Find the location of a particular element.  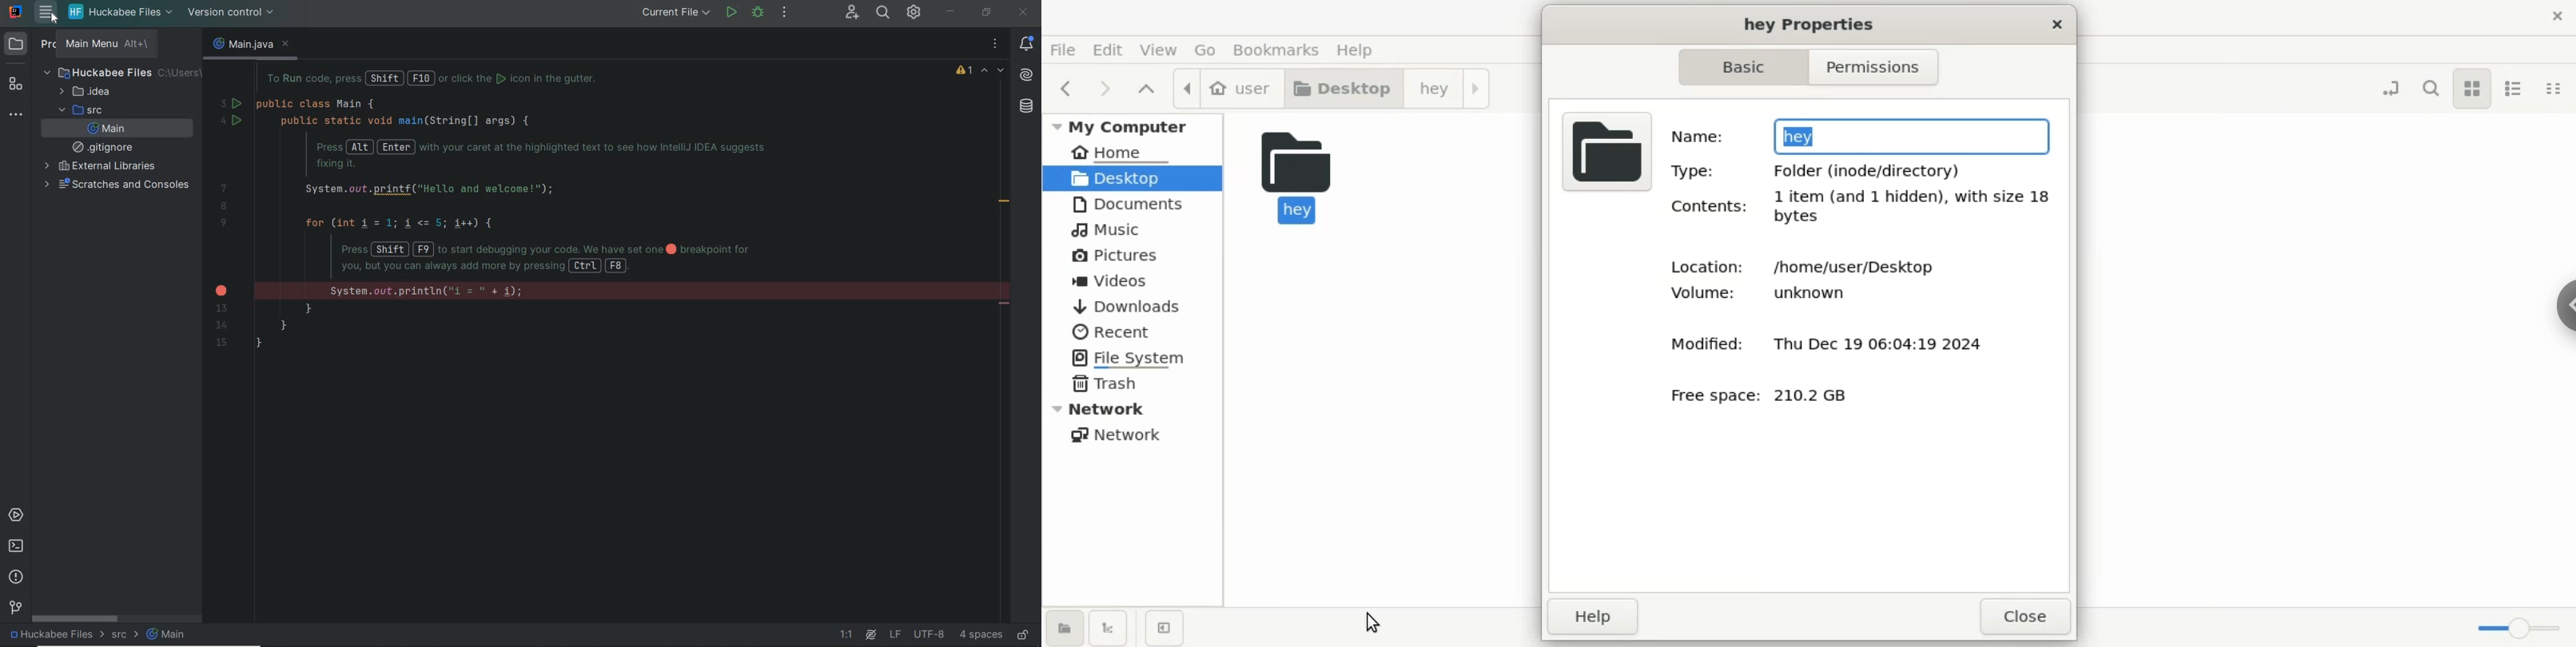

highlighted errors is located at coordinates (995, 71).